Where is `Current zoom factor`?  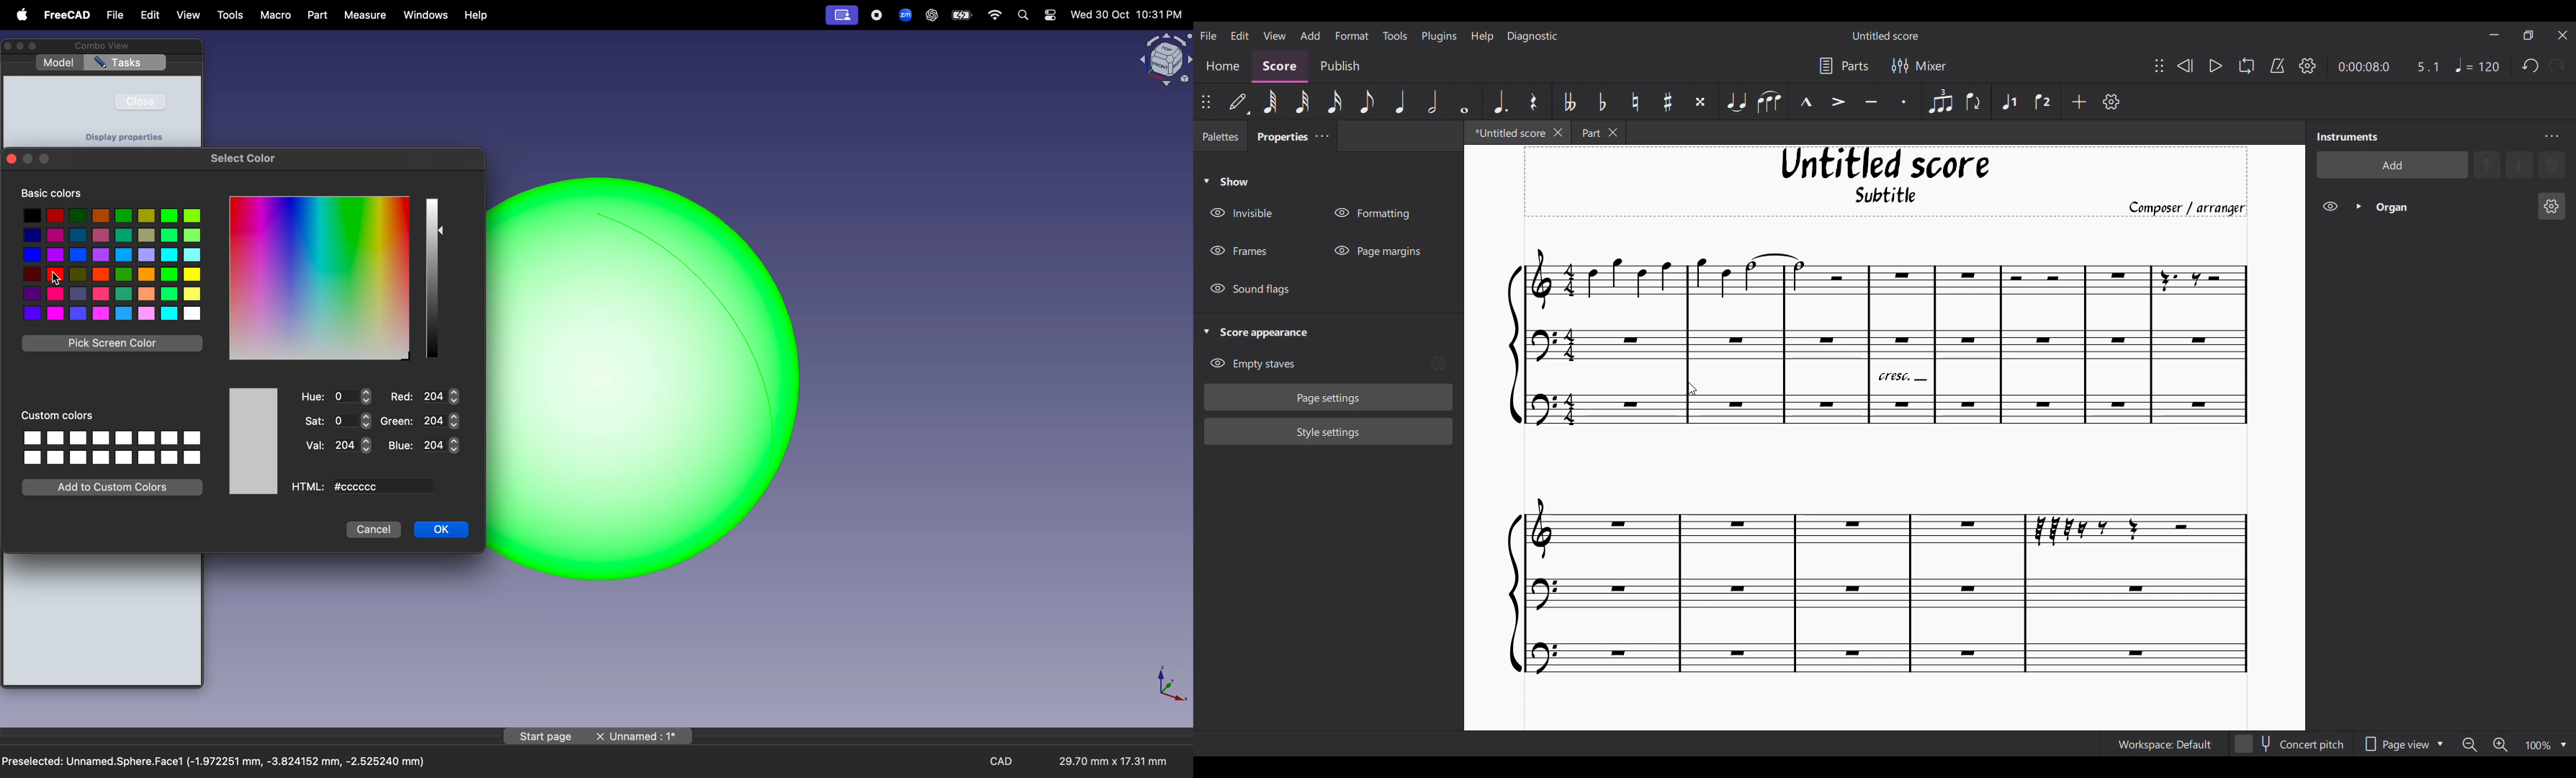
Current zoom factor is located at coordinates (2537, 746).